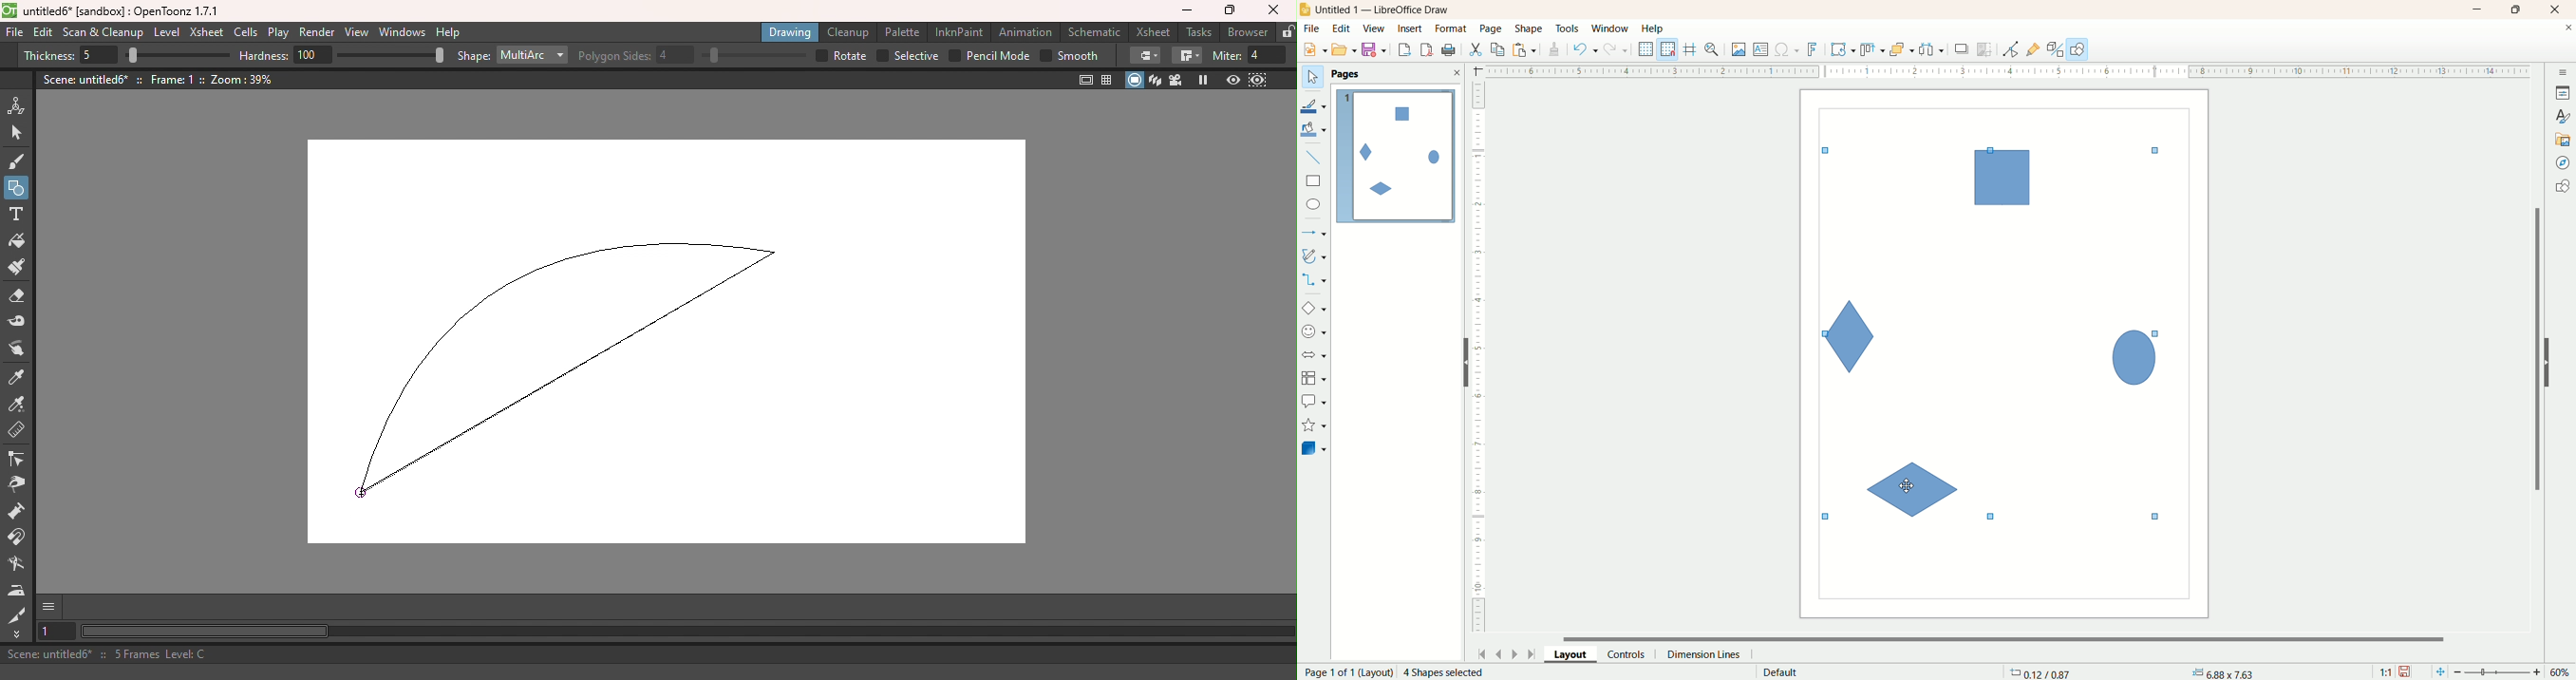 This screenshot has height=700, width=2576. What do you see at coordinates (2056, 49) in the screenshot?
I see `toggle extrusion` at bounding box center [2056, 49].